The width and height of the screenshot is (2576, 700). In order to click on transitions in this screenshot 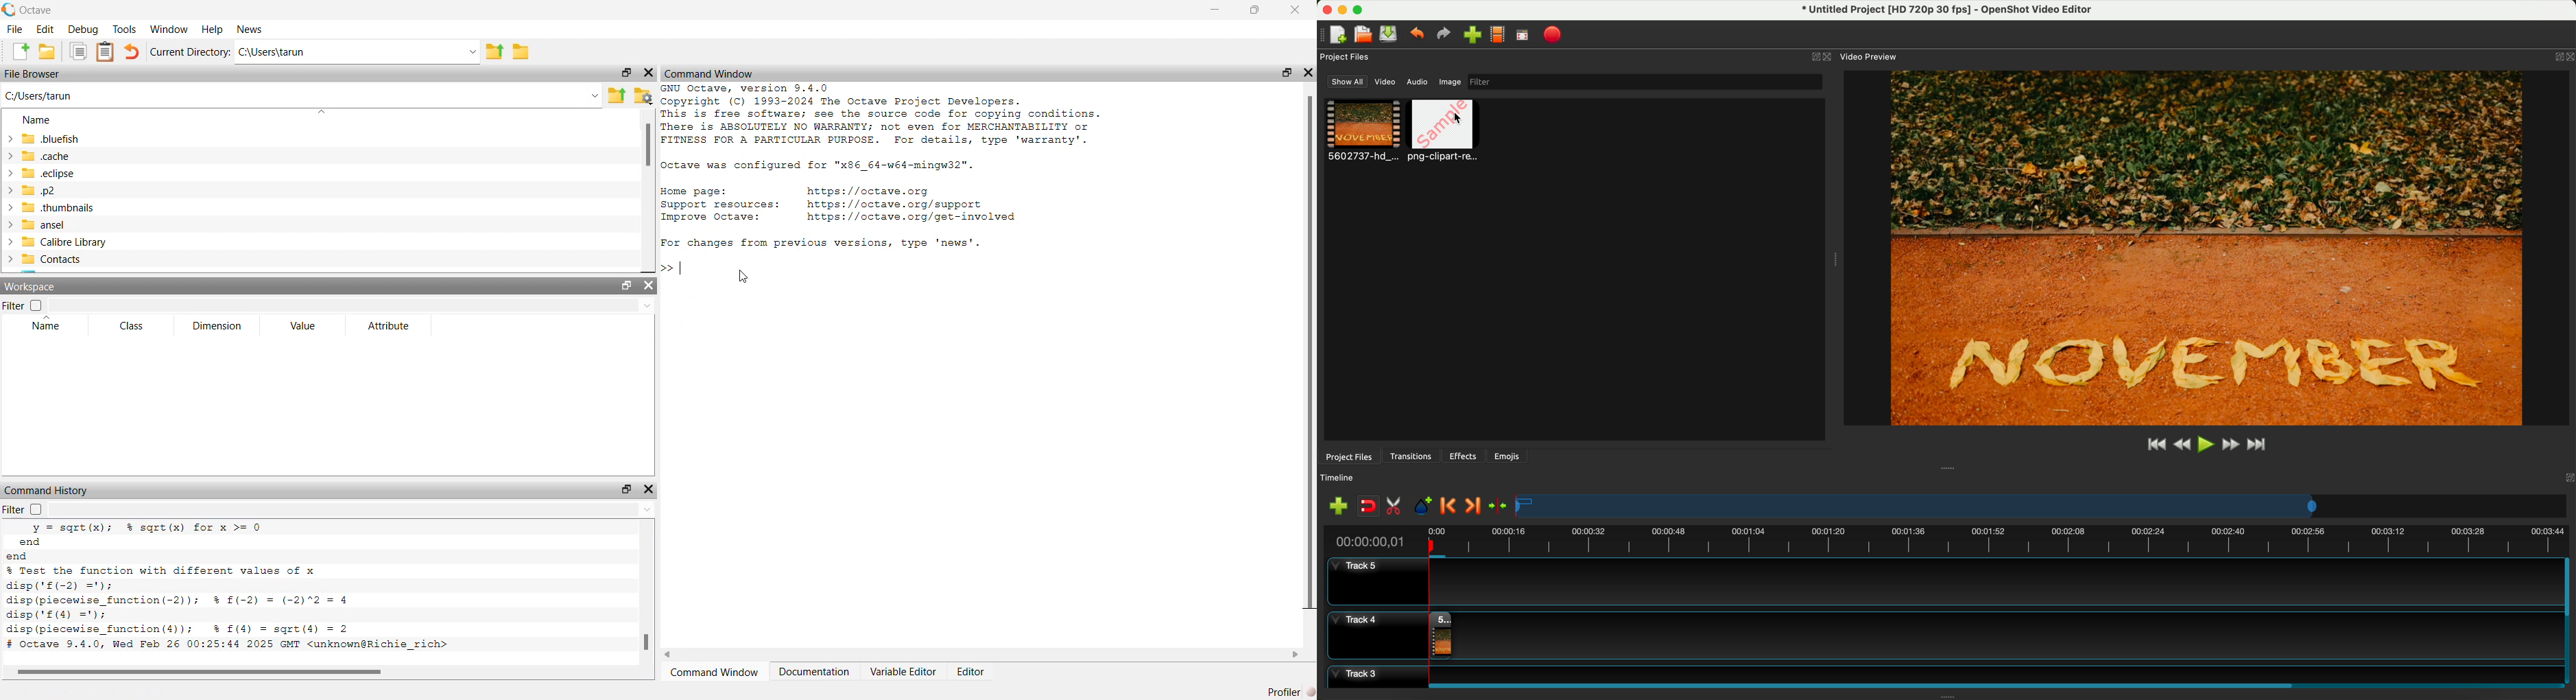, I will do `click(1412, 457)`.